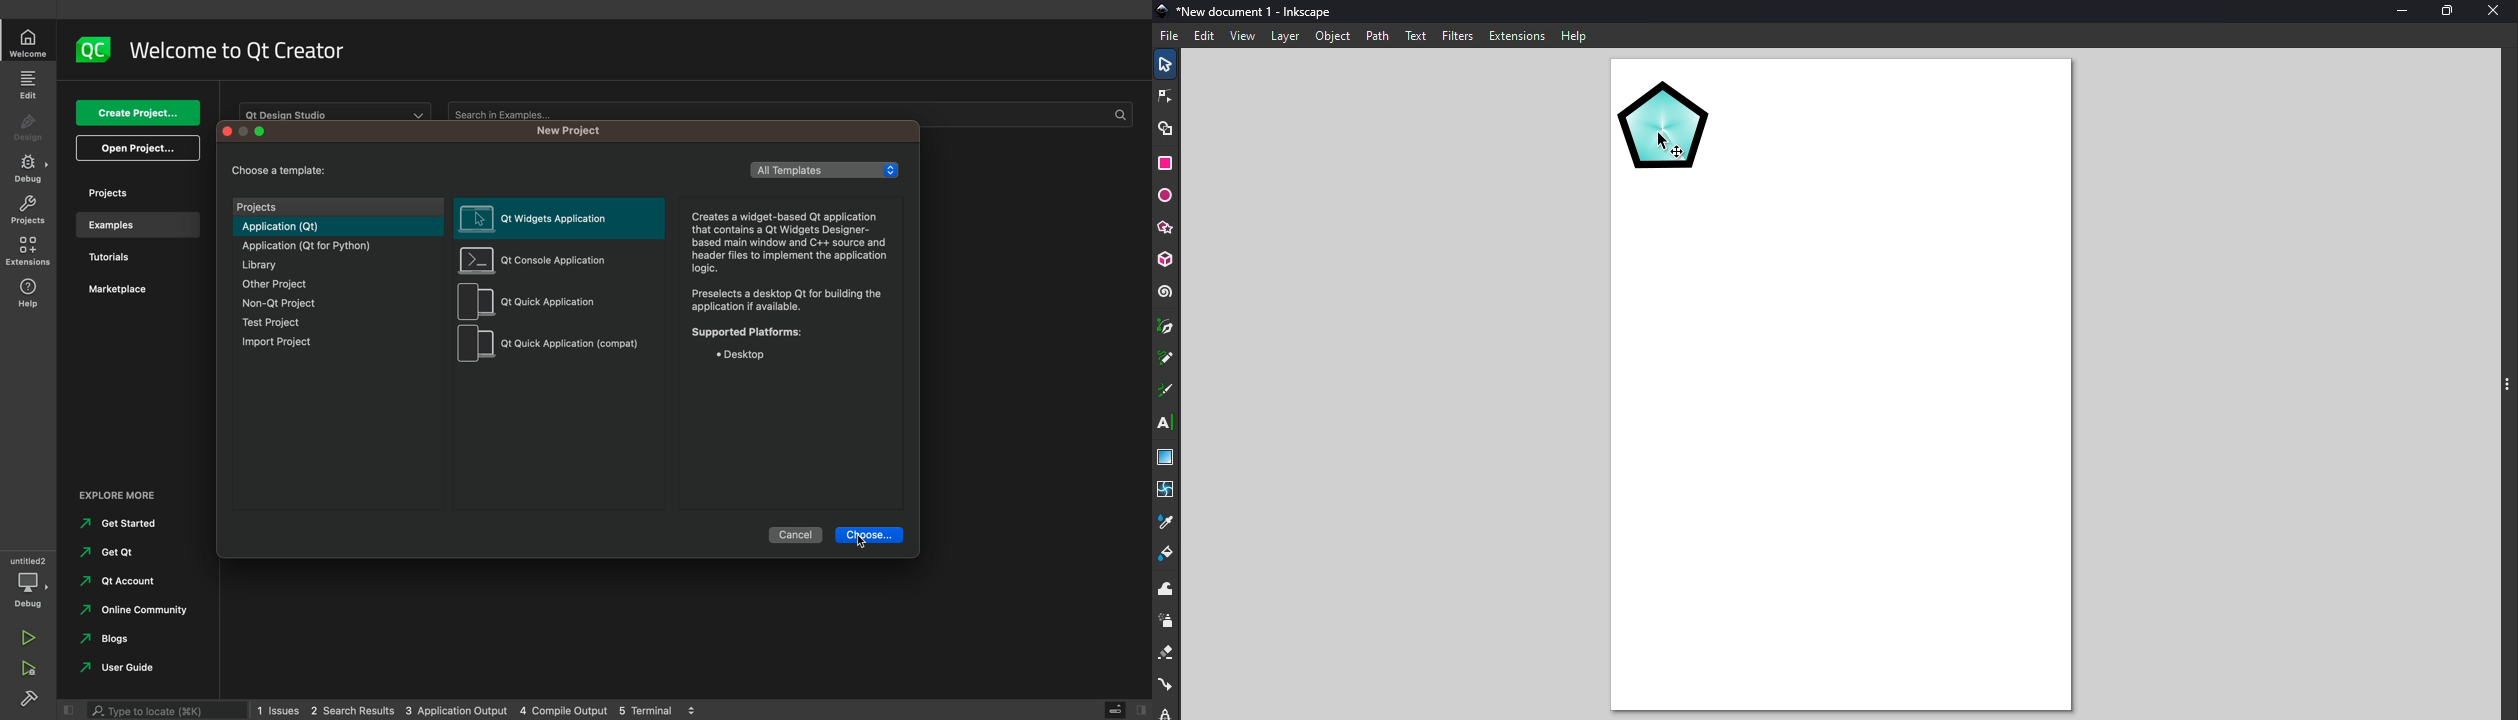 The height and width of the screenshot is (728, 2520). I want to click on Object, so click(1334, 38).